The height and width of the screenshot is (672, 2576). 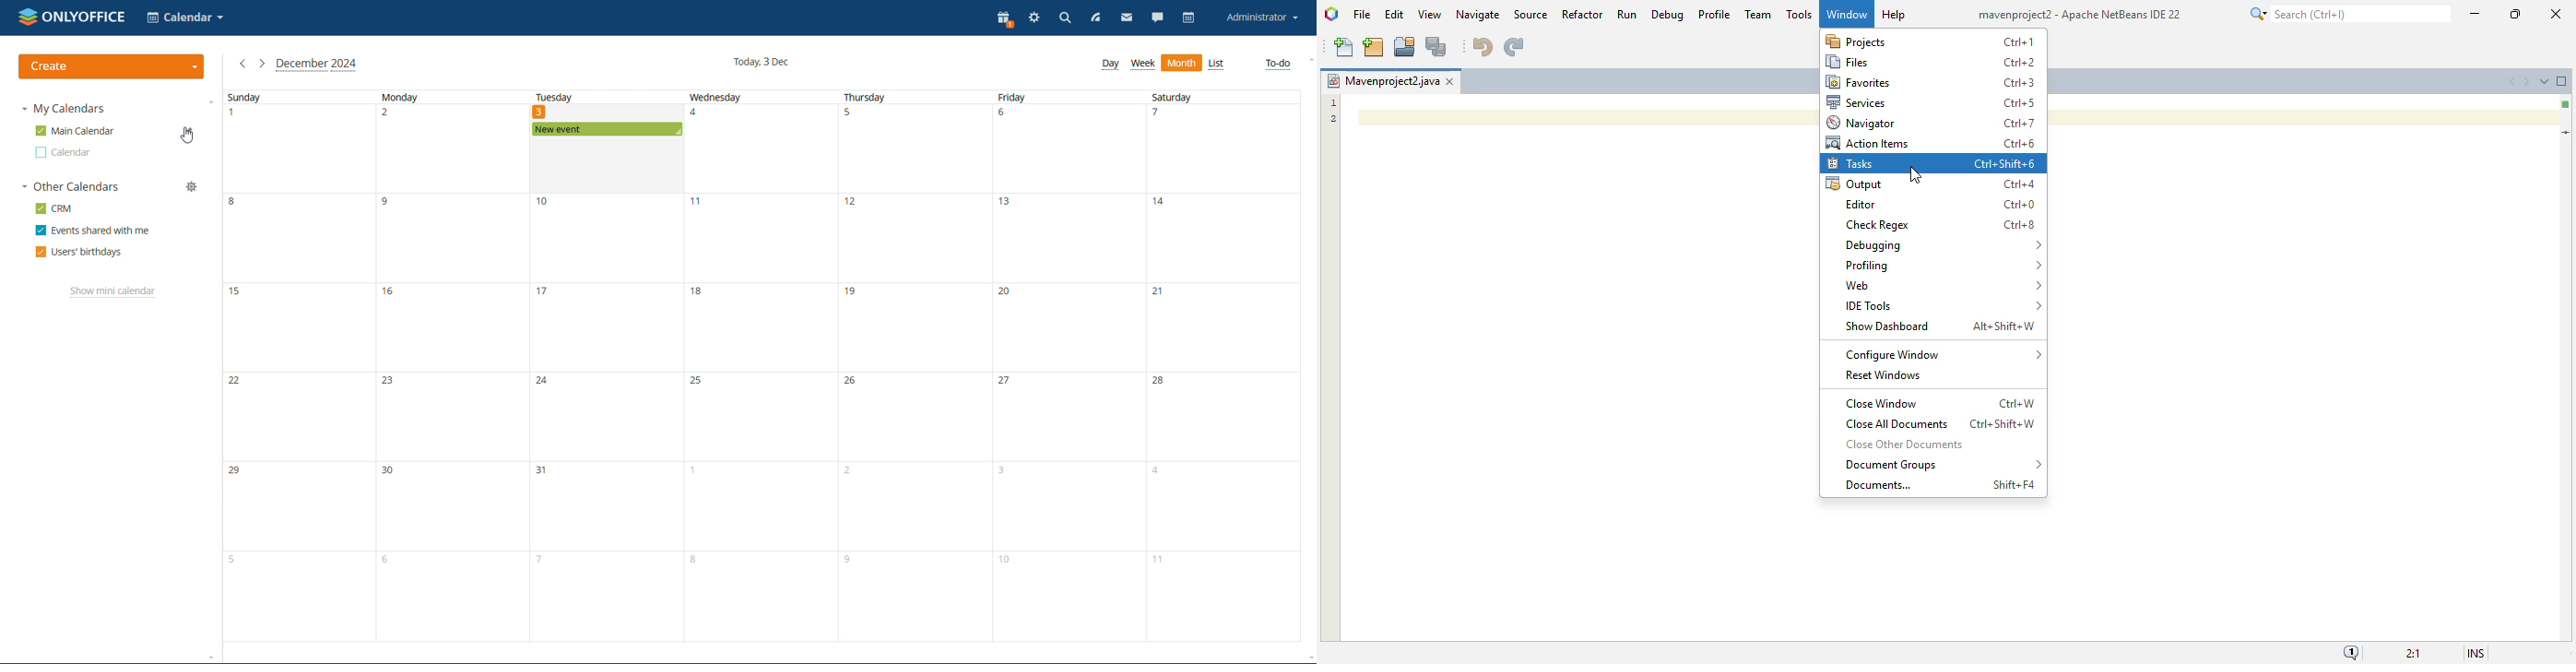 I want to click on date, so click(x=1070, y=148).